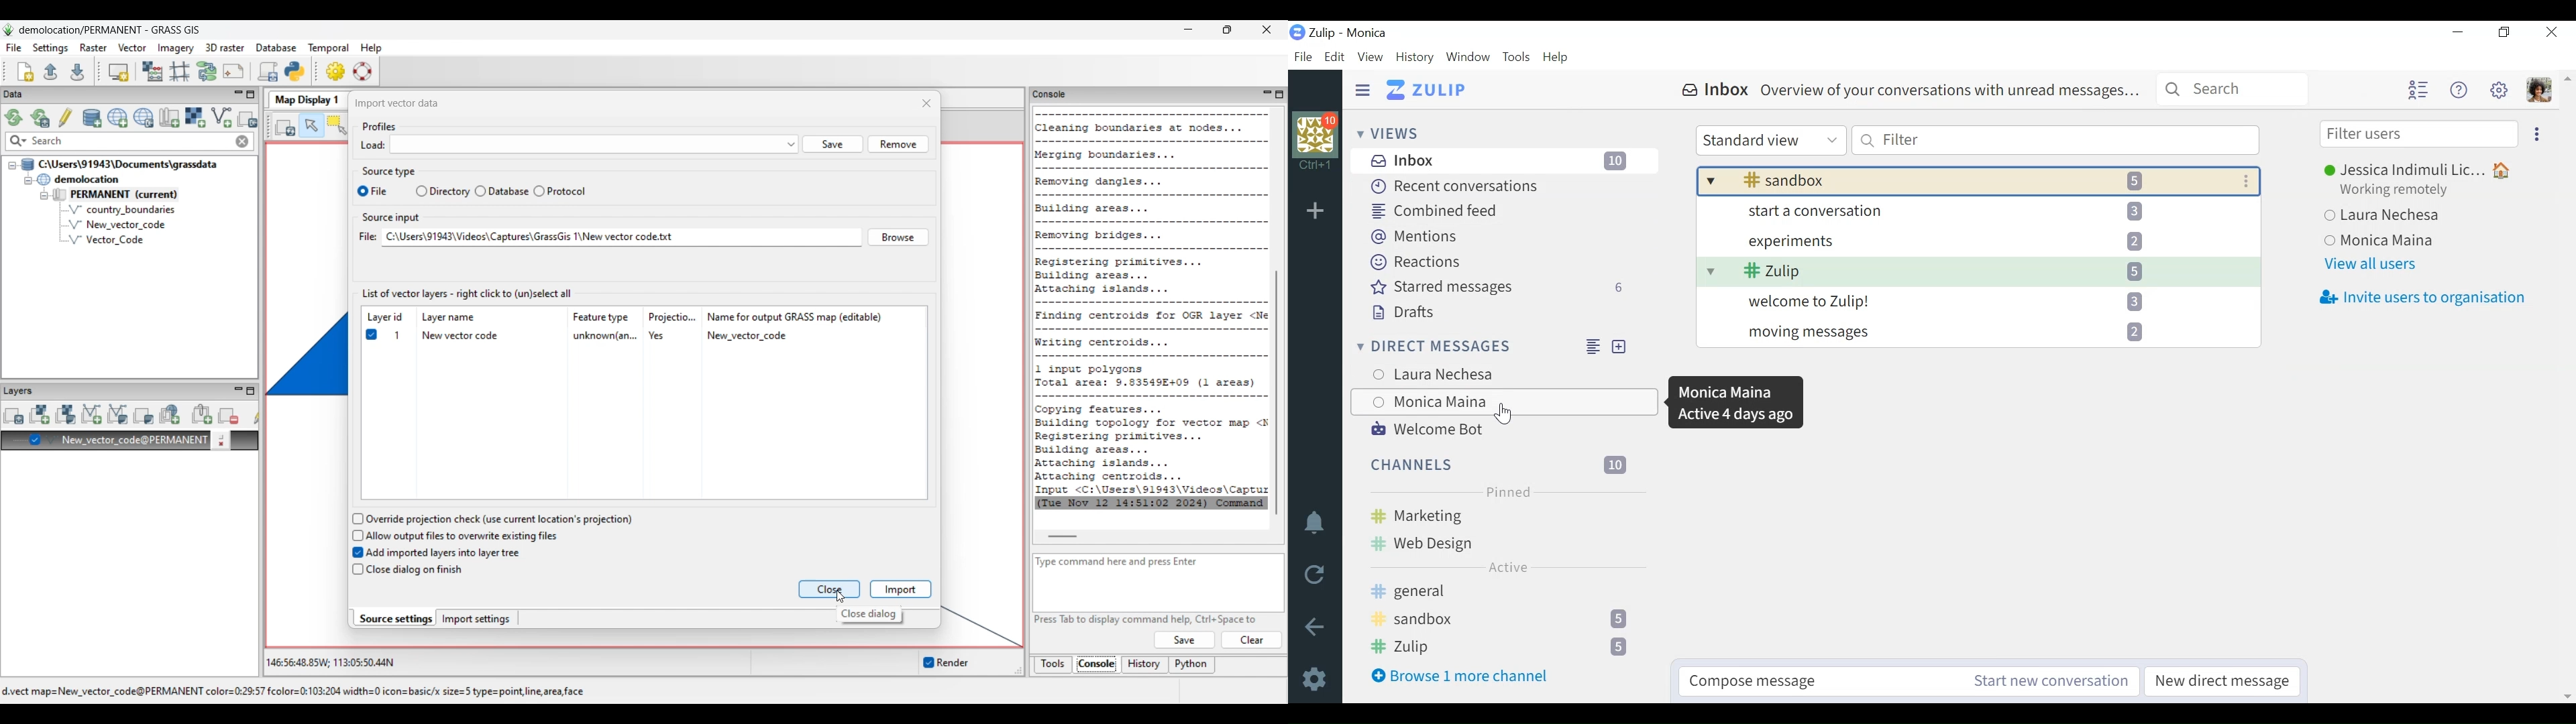 Image resolution: width=2576 pixels, height=728 pixels. What do you see at coordinates (1915, 89) in the screenshot?
I see `Inbox Overview of your conversations with unread messages...` at bounding box center [1915, 89].